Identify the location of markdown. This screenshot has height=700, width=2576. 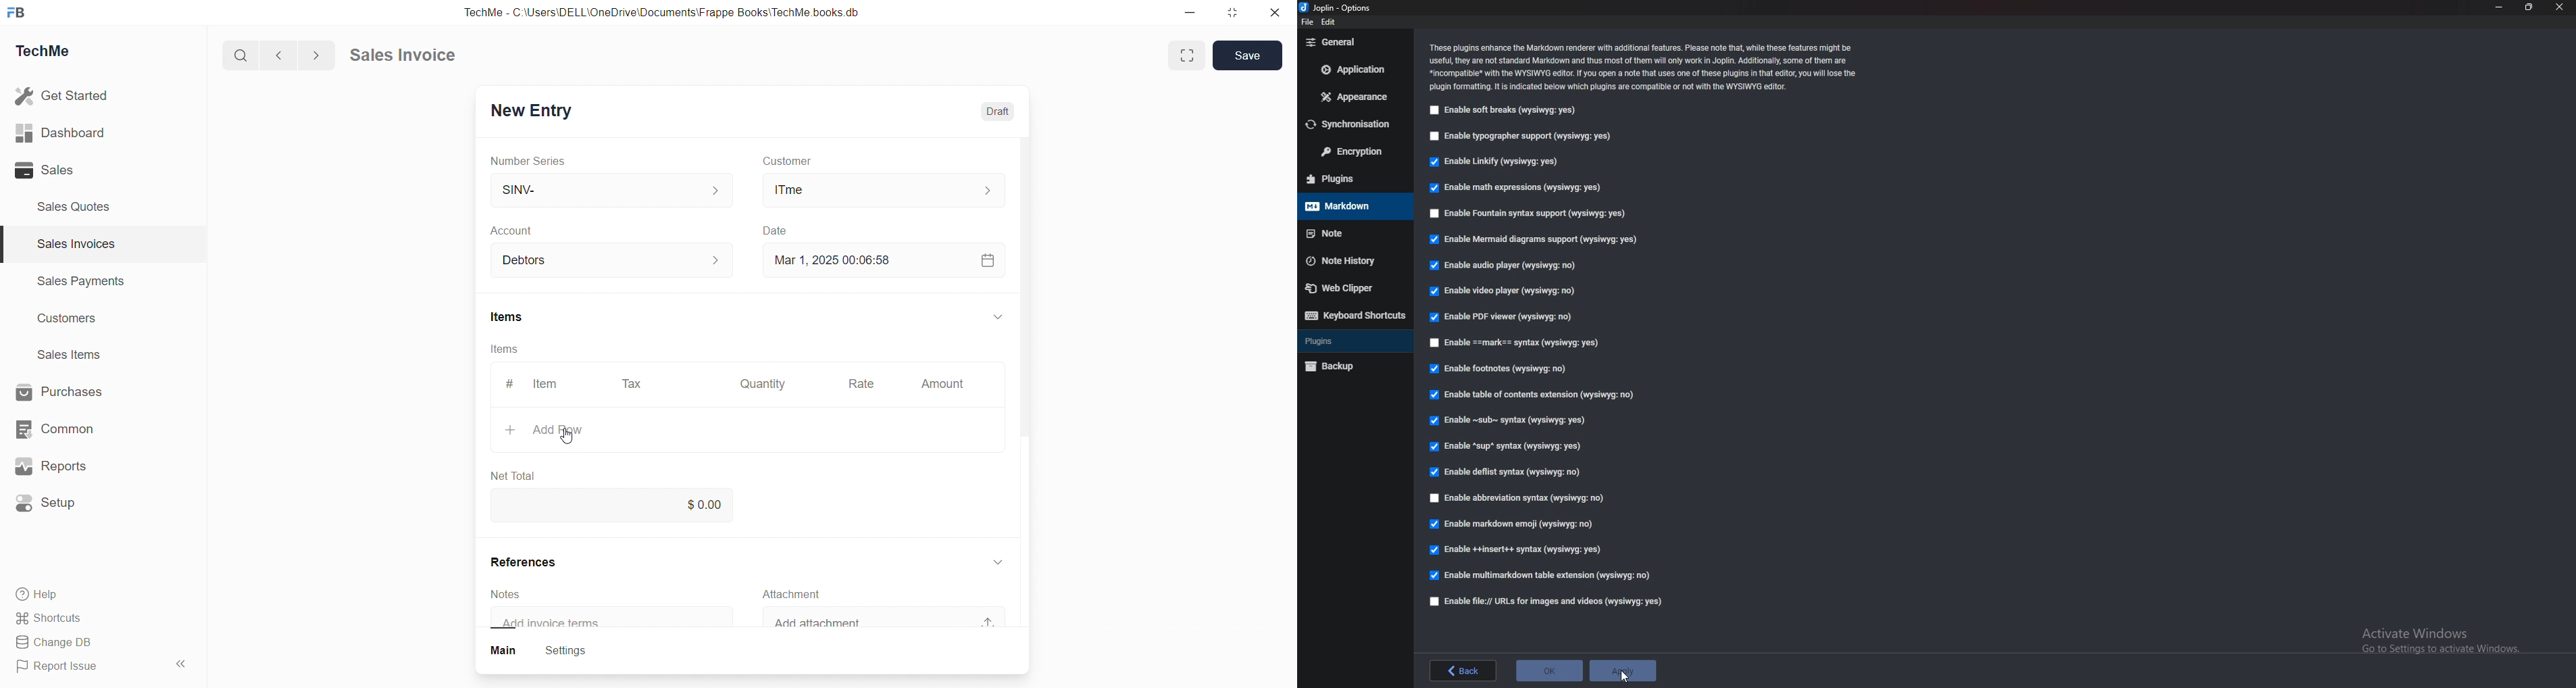
(1347, 207).